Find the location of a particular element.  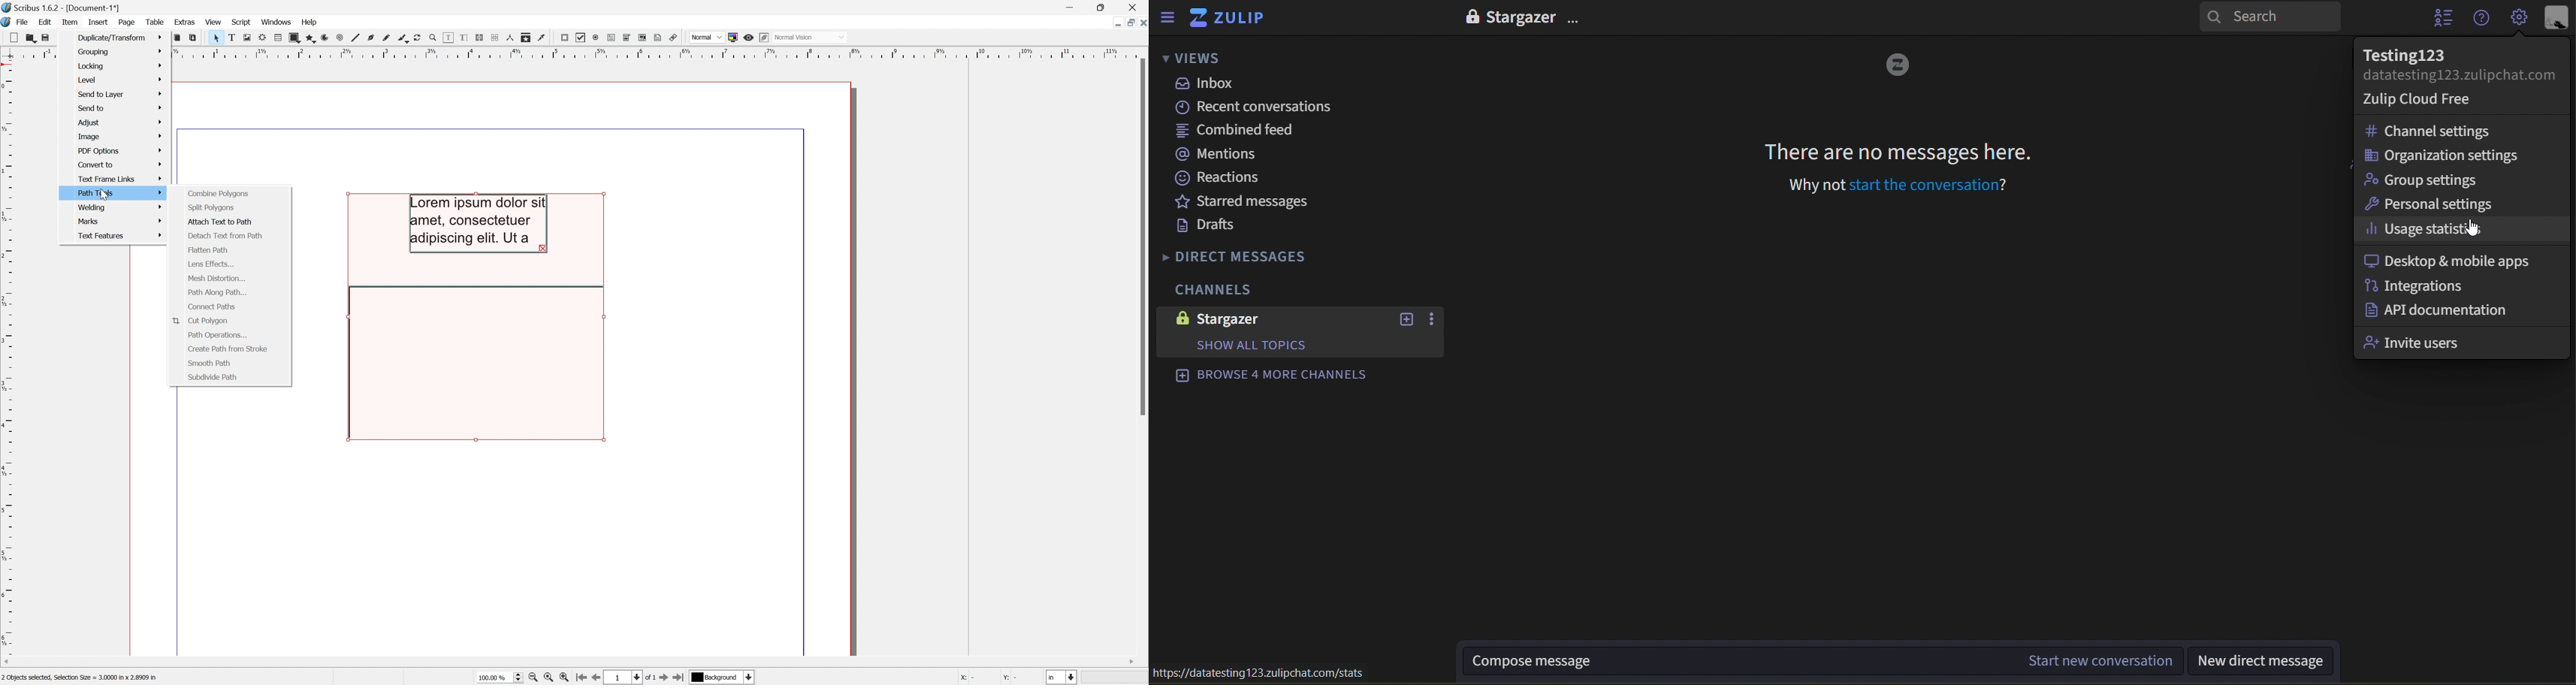

Edit in preview mode is located at coordinates (765, 37).